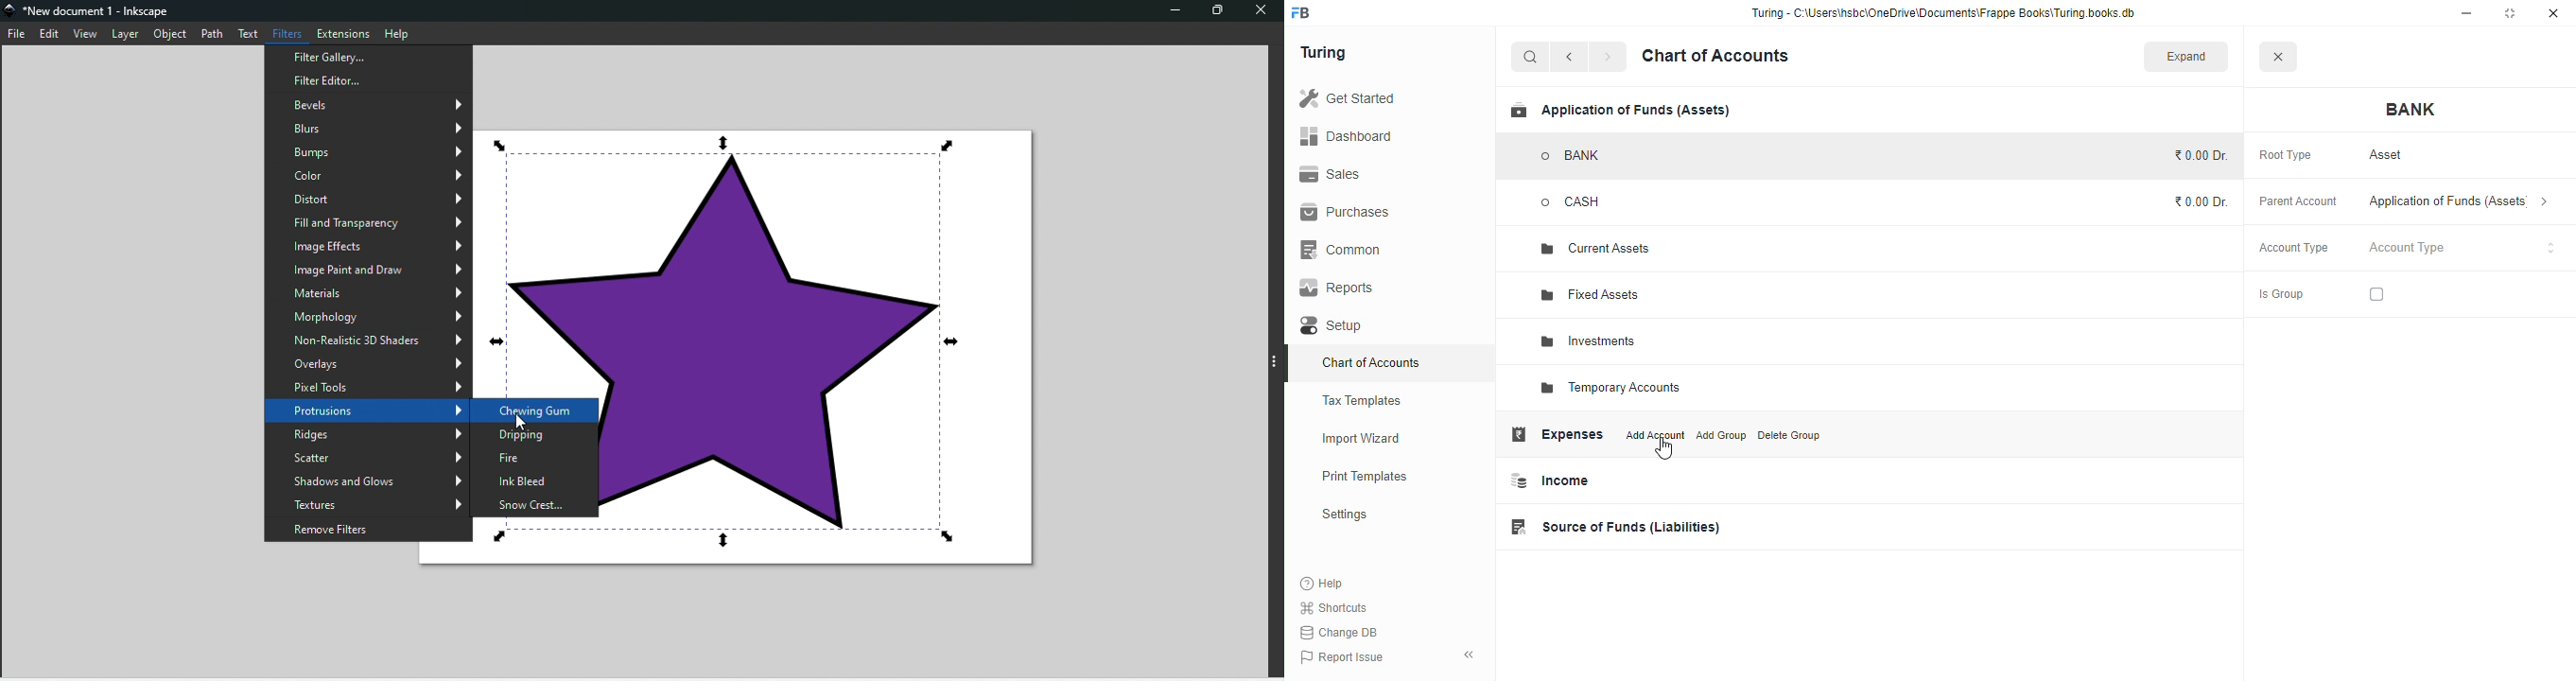  What do you see at coordinates (364, 503) in the screenshot?
I see `Textures` at bounding box center [364, 503].